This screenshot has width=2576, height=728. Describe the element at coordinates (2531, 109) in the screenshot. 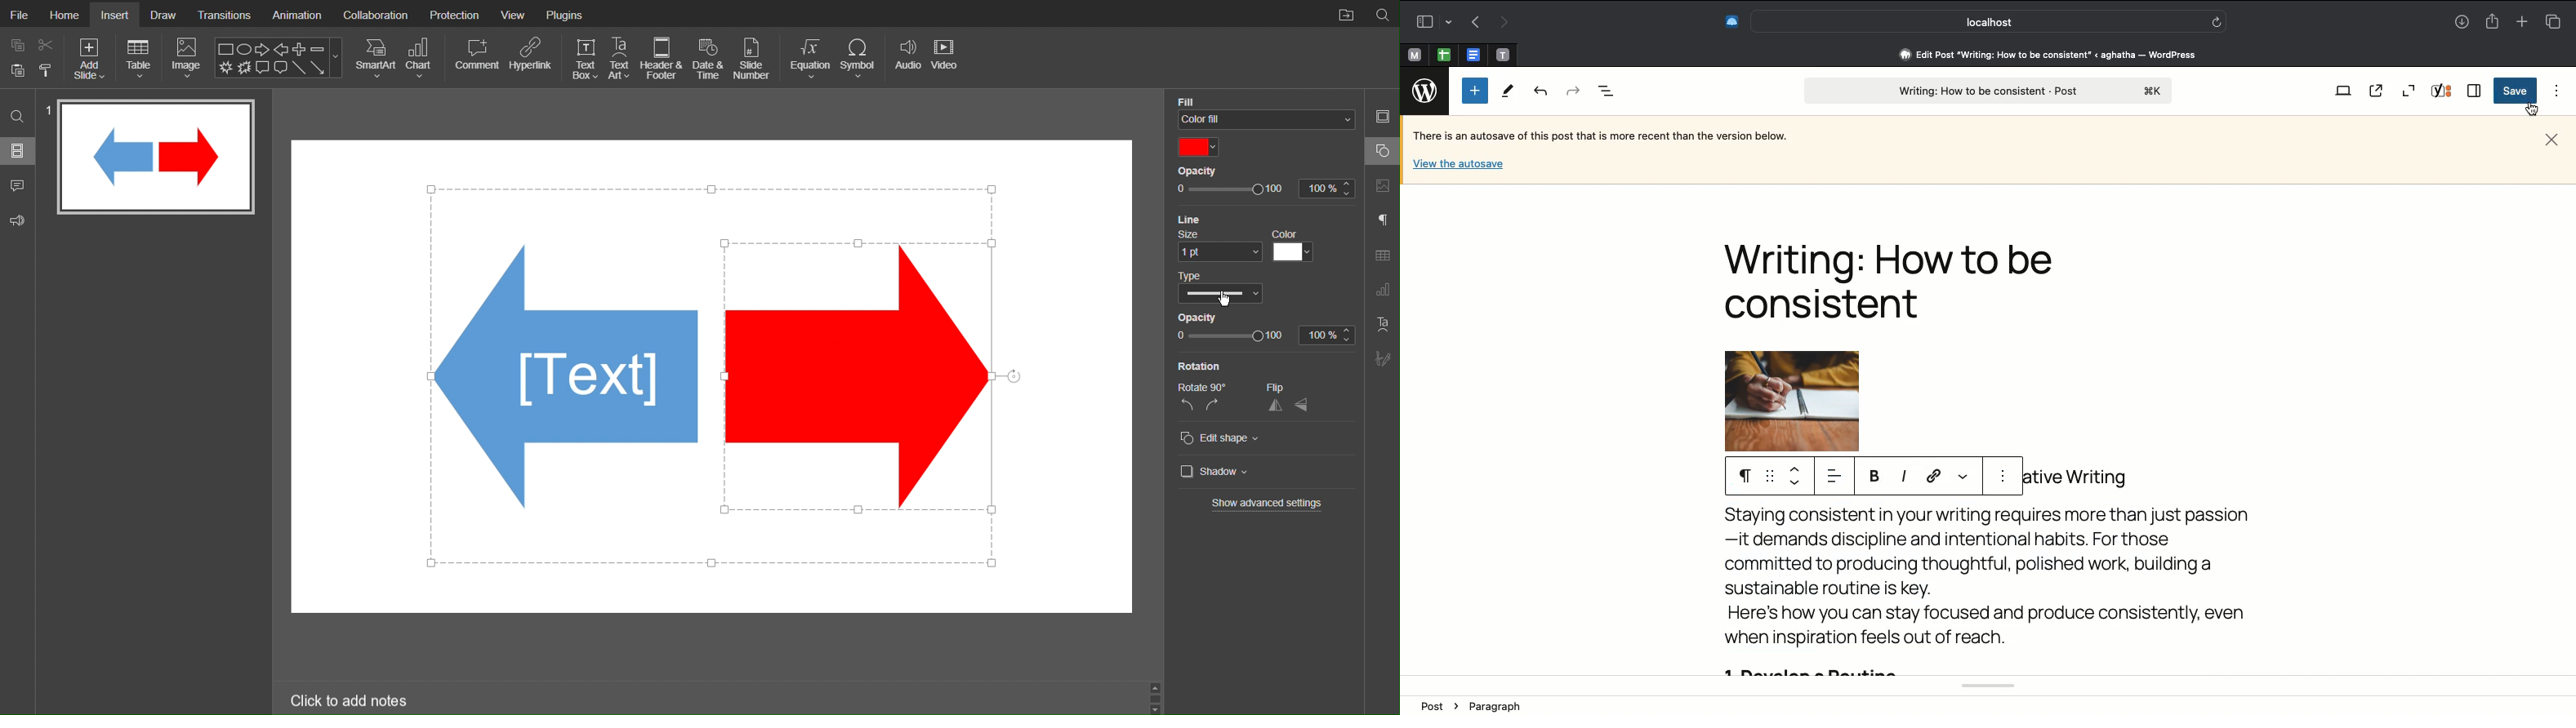

I see `cursor` at that location.